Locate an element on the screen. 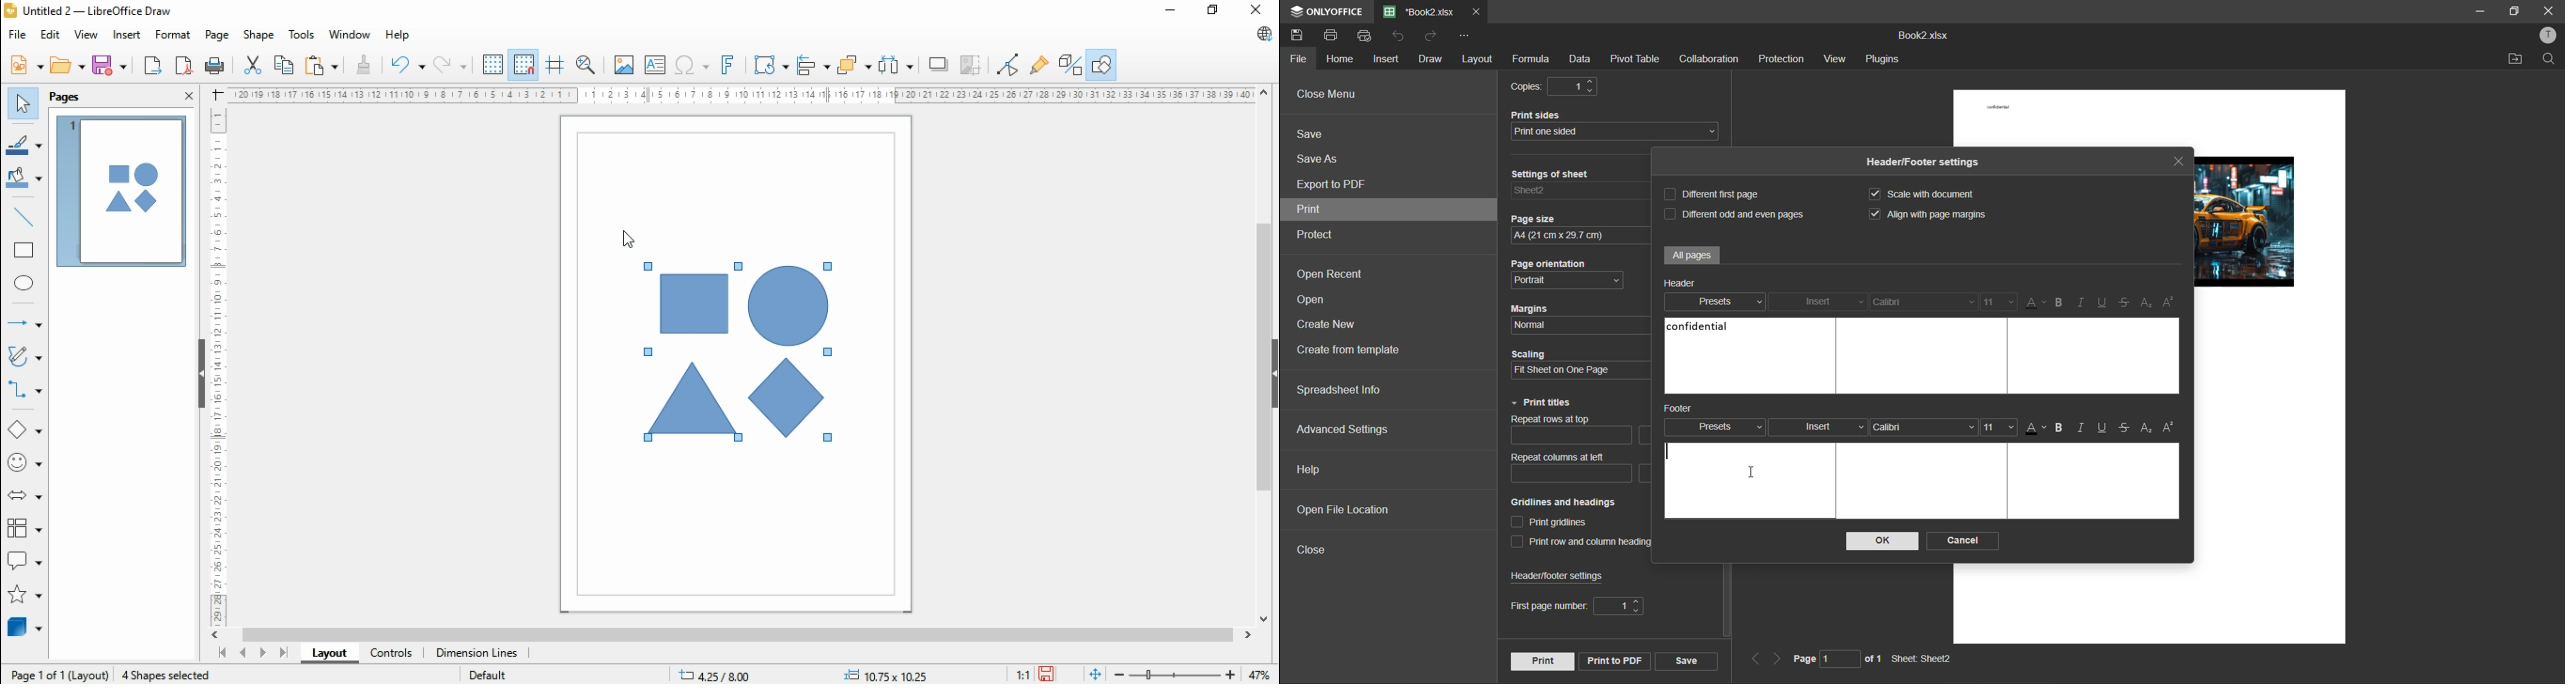 Image resolution: width=2576 pixels, height=700 pixels. window is located at coordinates (351, 34).